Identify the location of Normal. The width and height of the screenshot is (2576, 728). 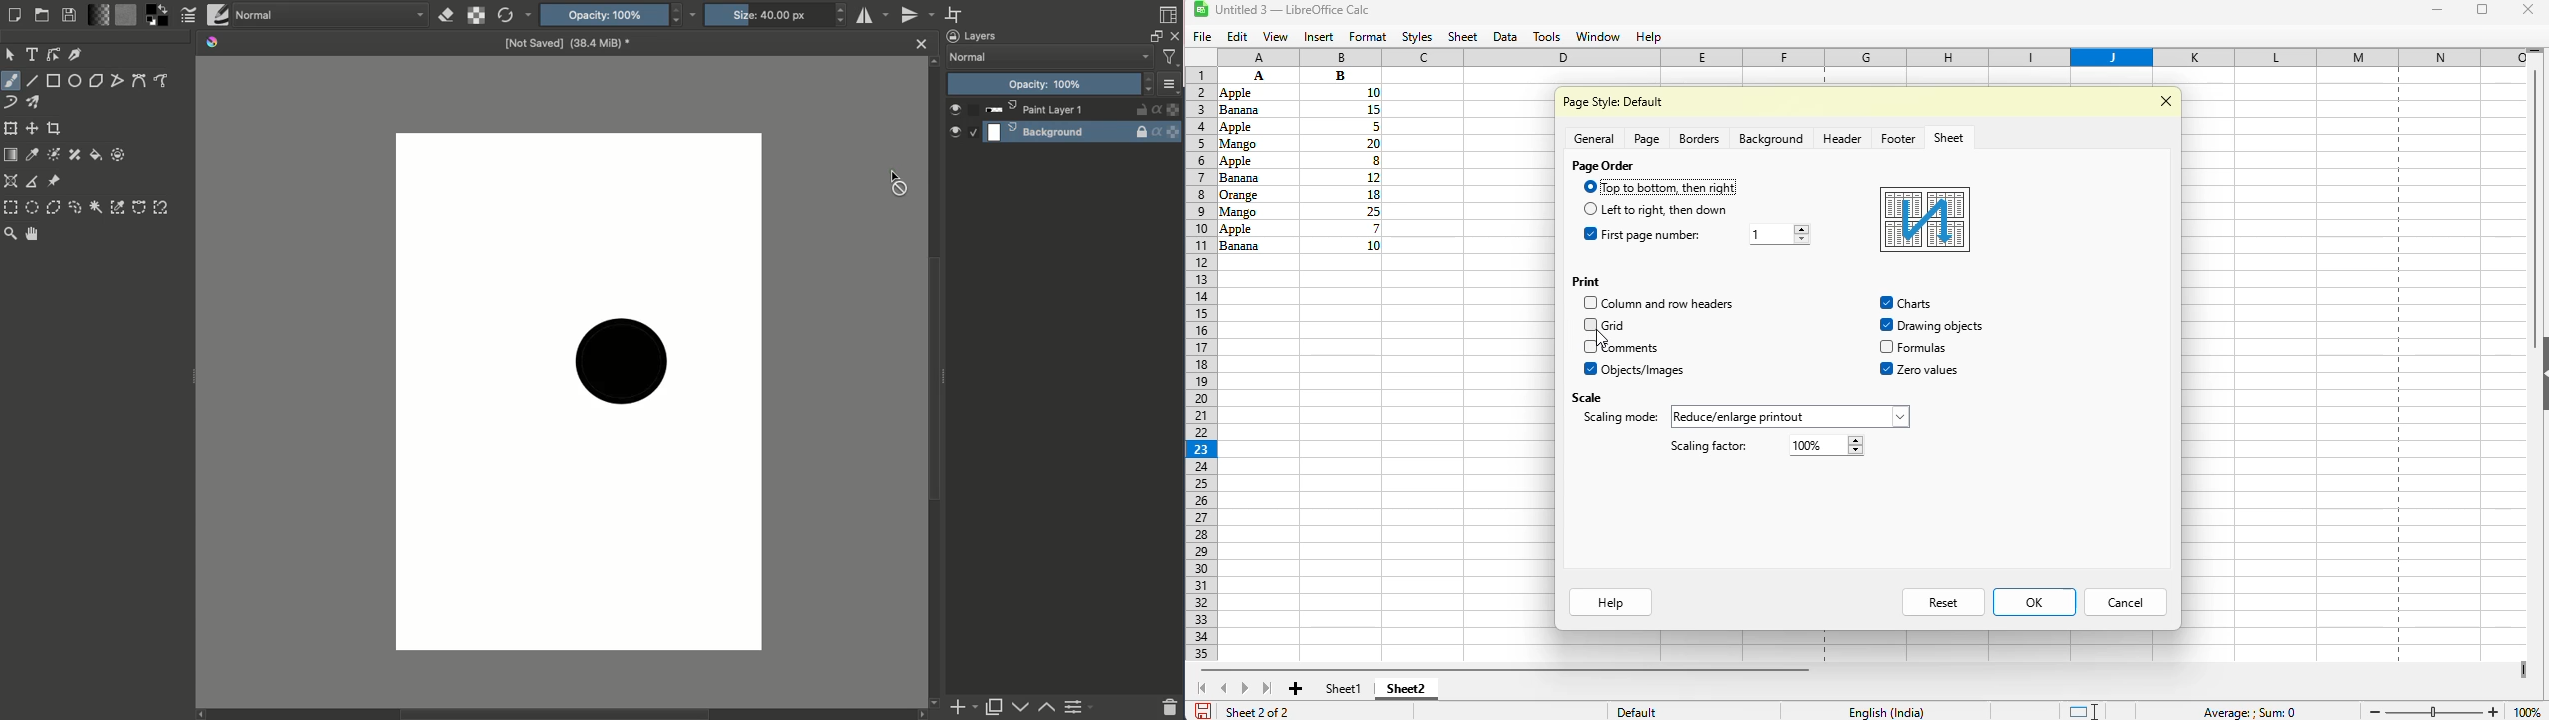
(331, 14).